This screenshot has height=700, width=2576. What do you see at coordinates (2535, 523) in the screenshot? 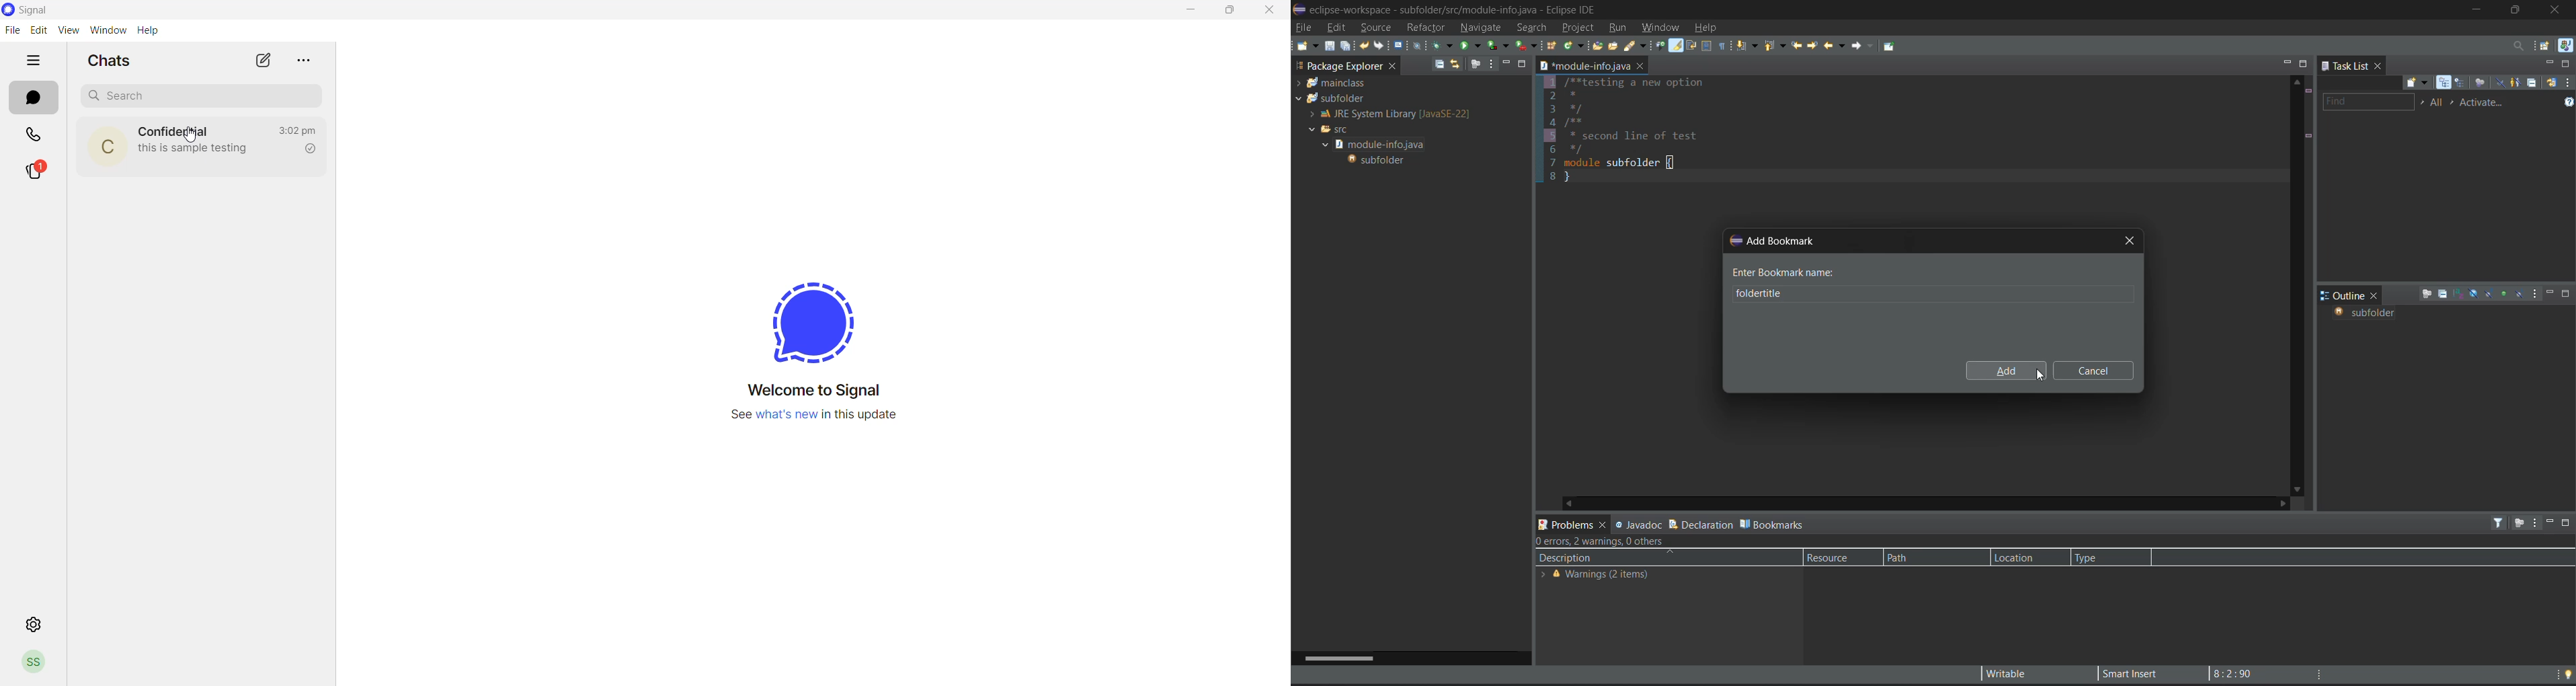
I see `view menu` at bounding box center [2535, 523].